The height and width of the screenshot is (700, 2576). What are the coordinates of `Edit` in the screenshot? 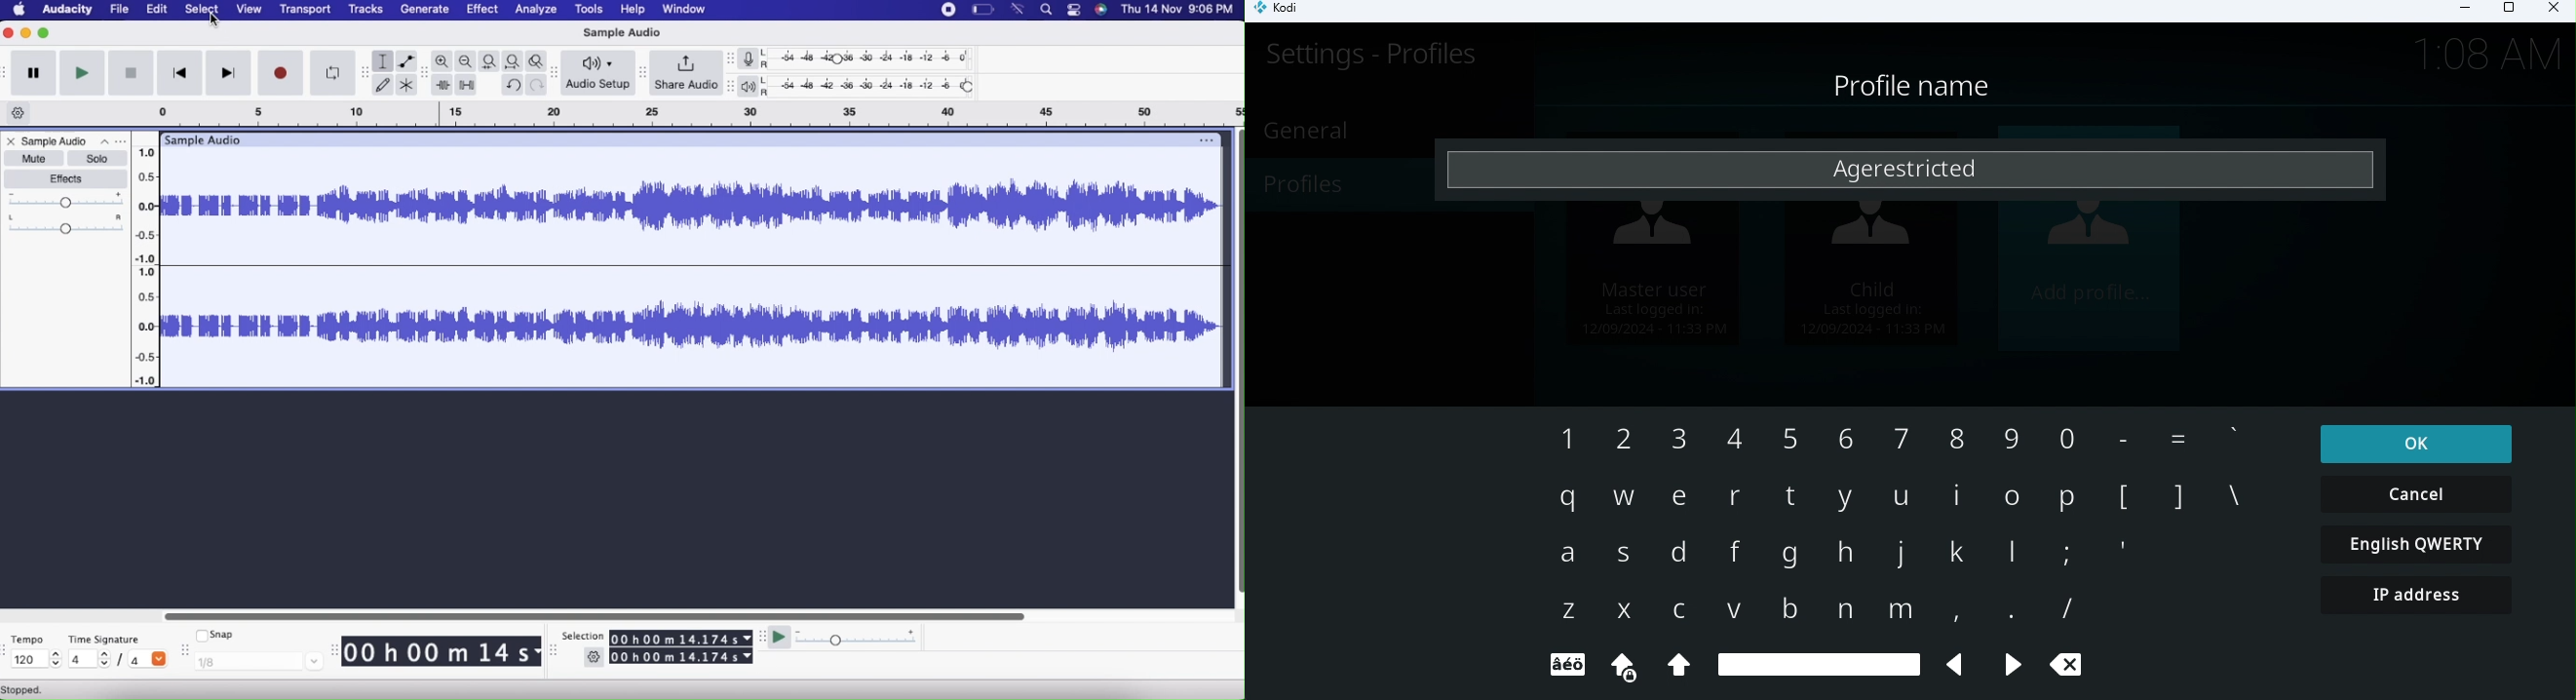 It's located at (157, 9).